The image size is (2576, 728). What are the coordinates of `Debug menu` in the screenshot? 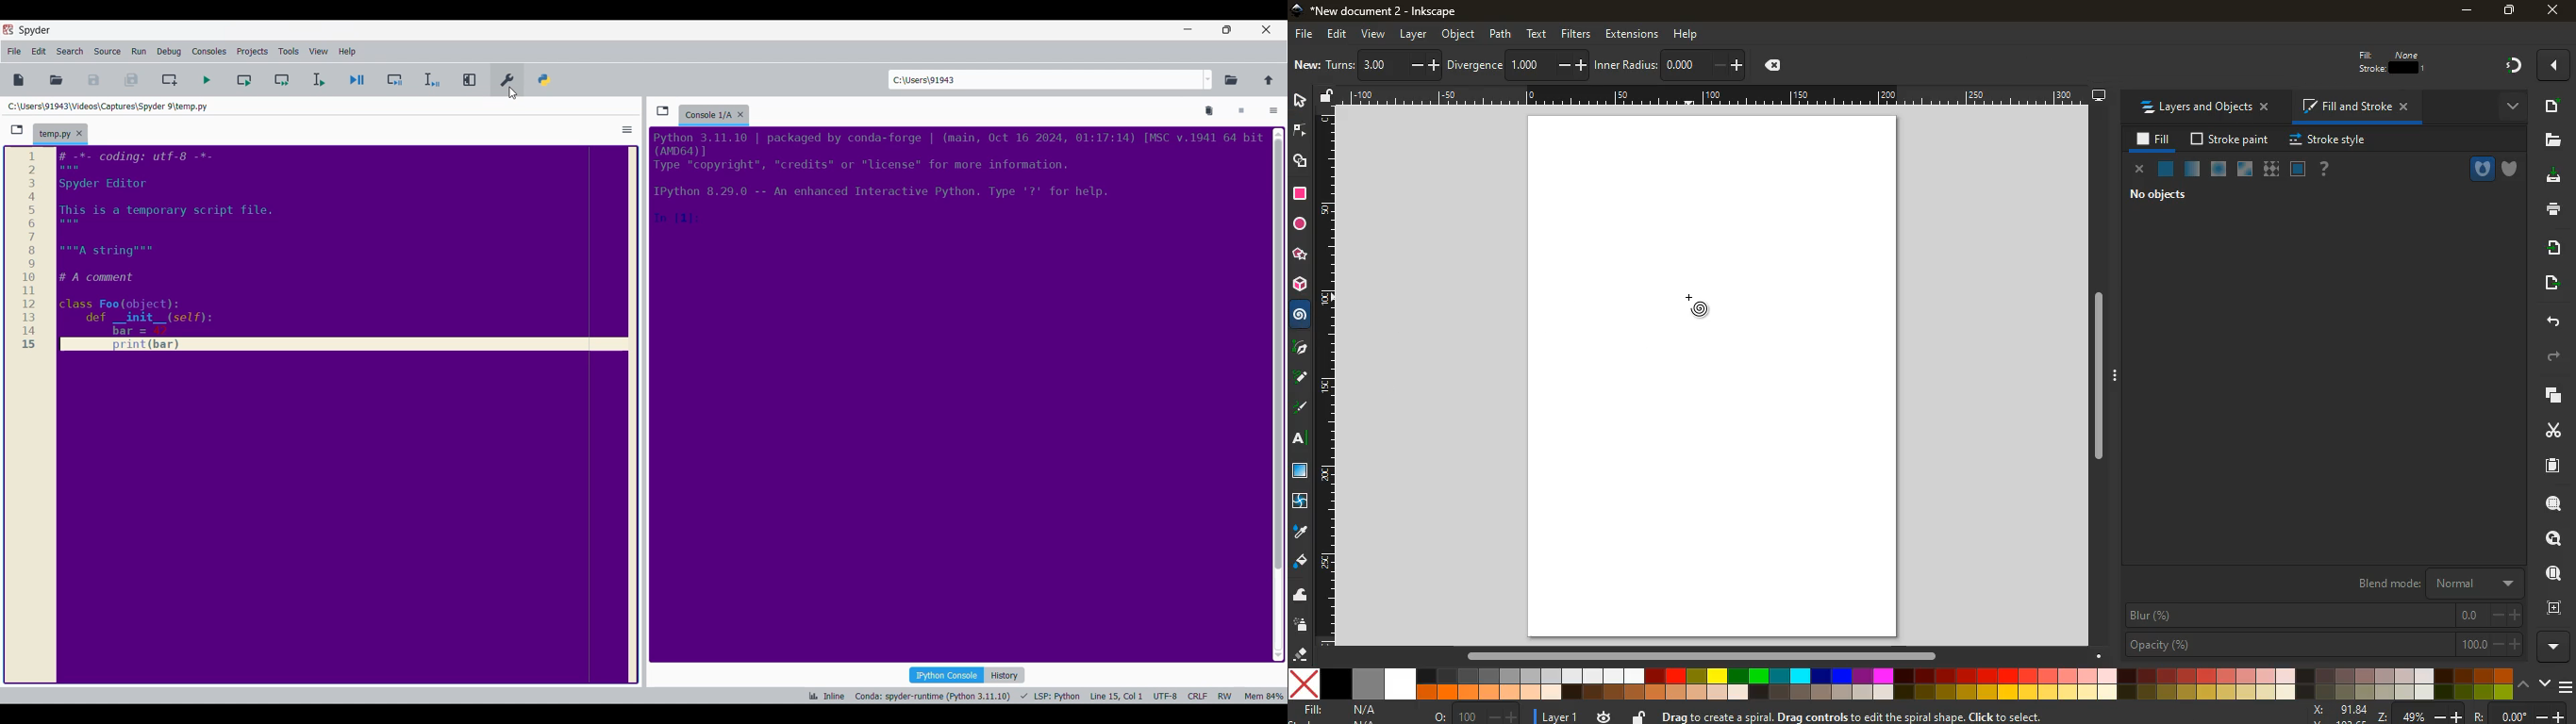 It's located at (170, 52).